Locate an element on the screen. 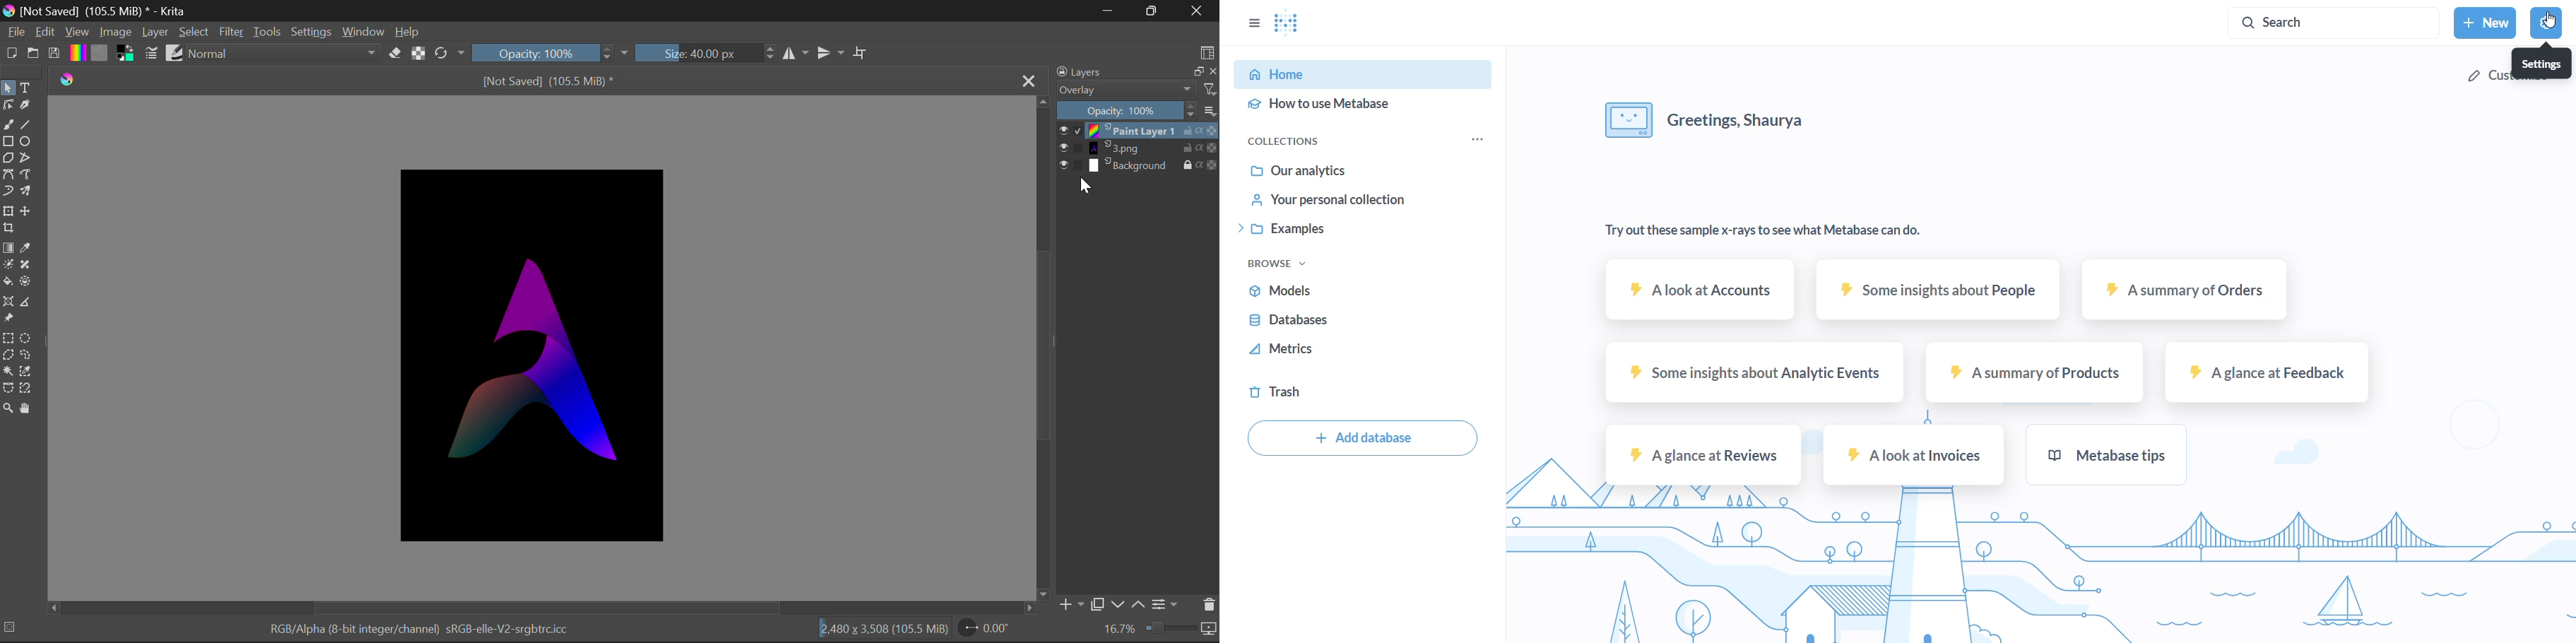 The height and width of the screenshot is (644, 2576). collections is located at coordinates (1299, 141).